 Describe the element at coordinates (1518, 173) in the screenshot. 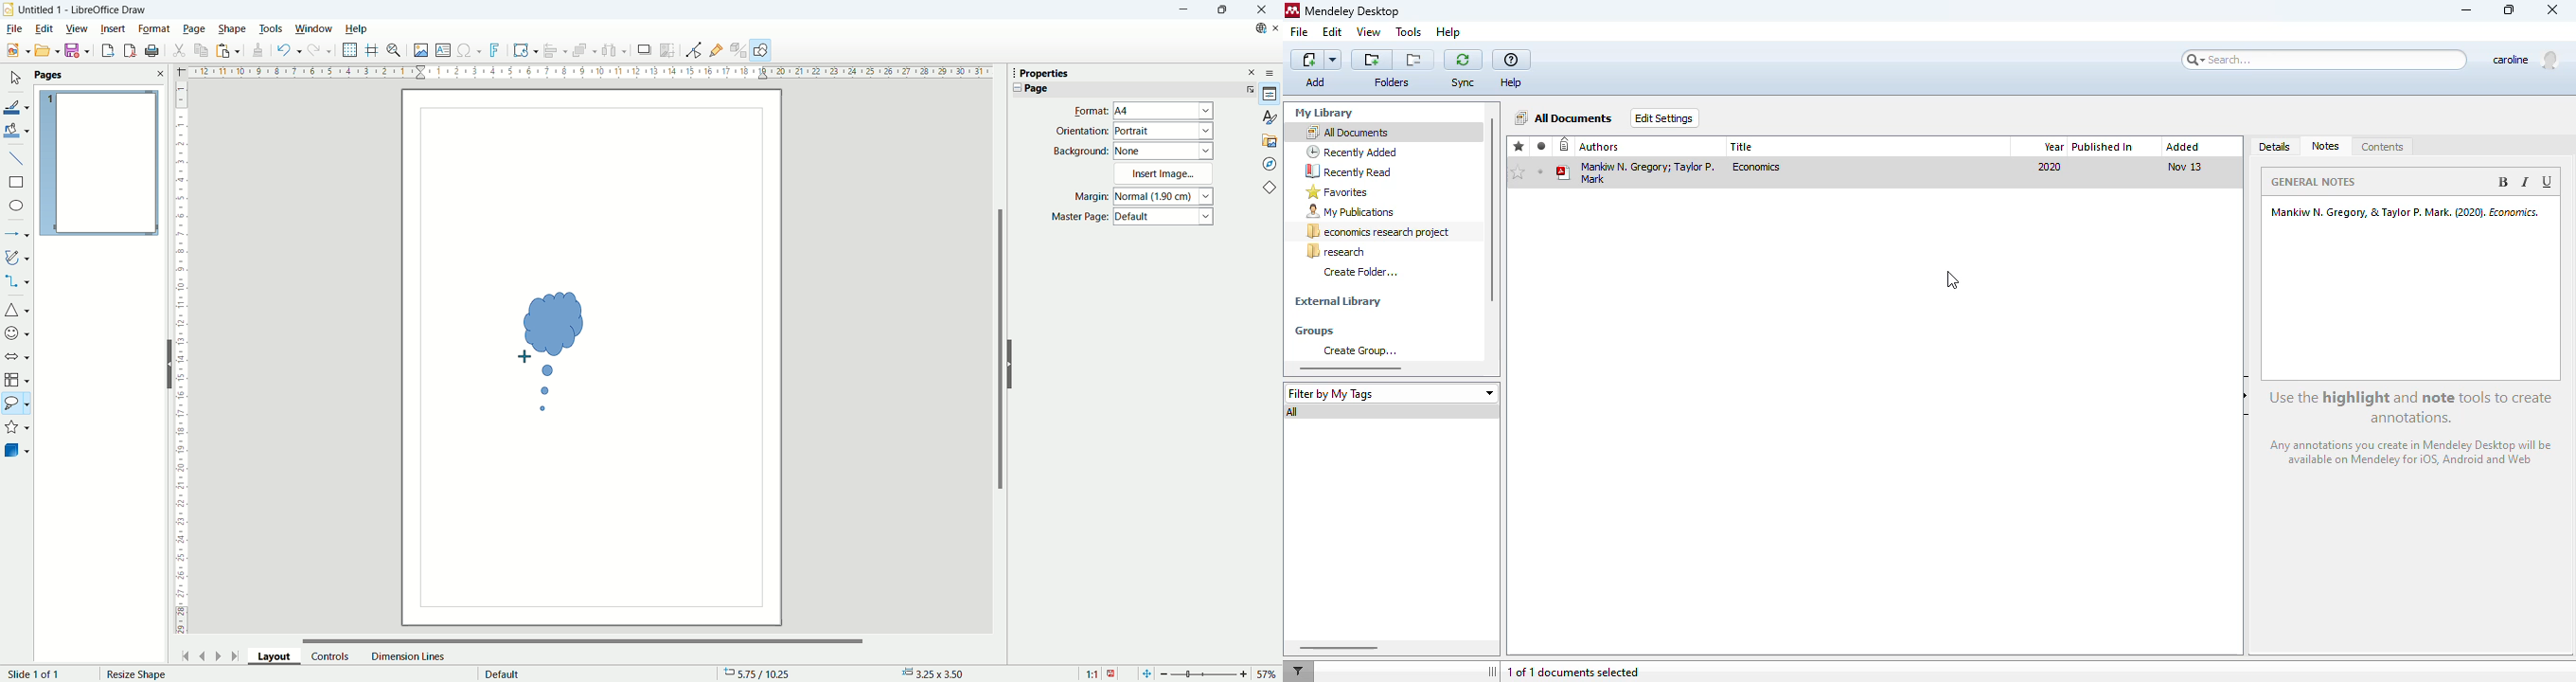

I see `add to favorites` at that location.